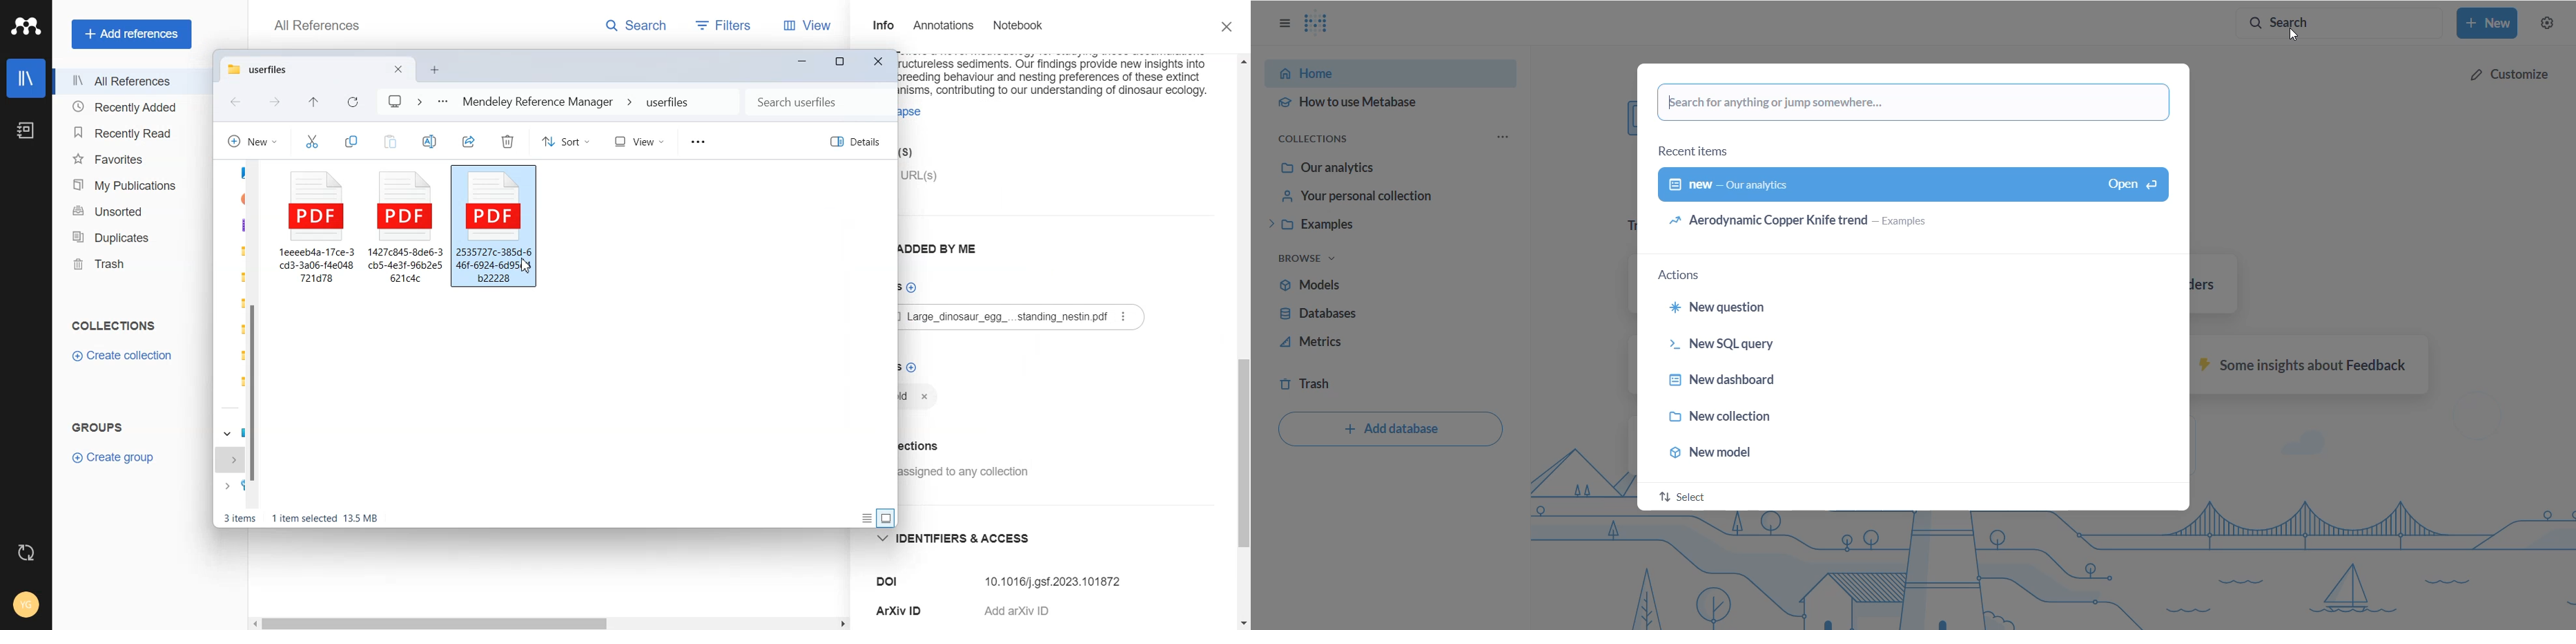 Image resolution: width=2576 pixels, height=644 pixels. Describe the element at coordinates (500, 225) in the screenshot. I see `File` at that location.